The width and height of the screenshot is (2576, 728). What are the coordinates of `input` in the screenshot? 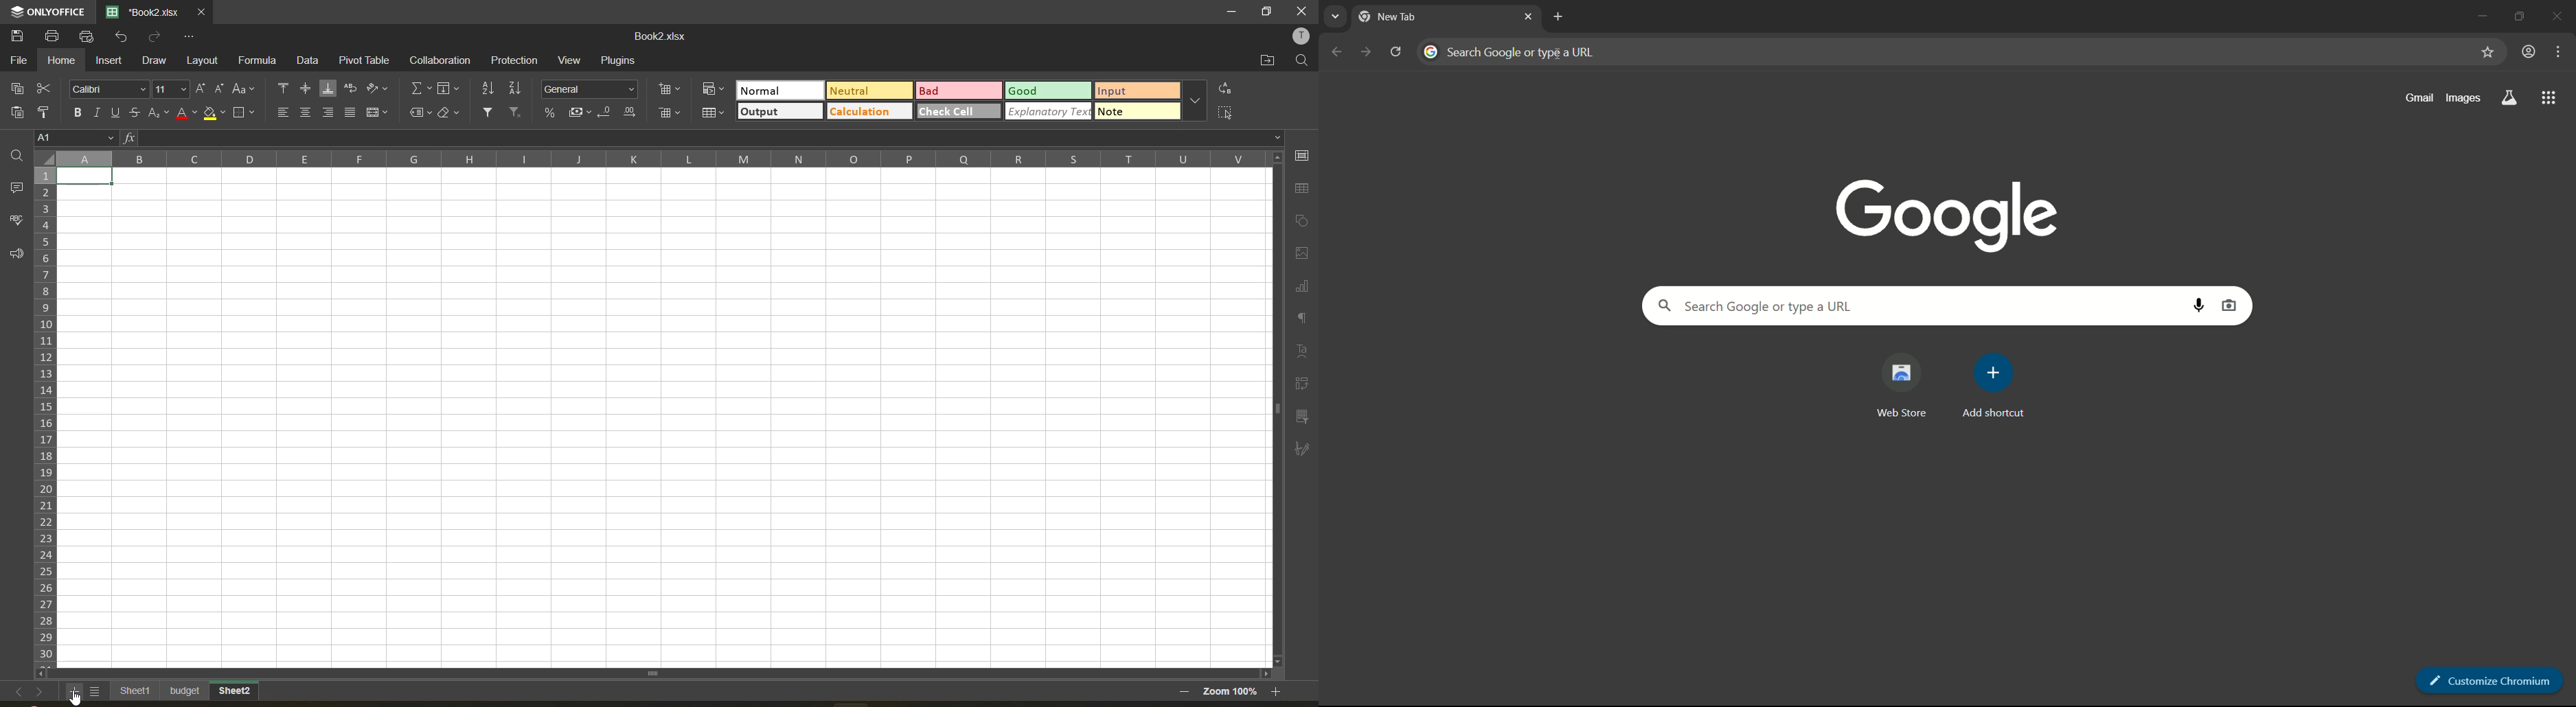 It's located at (1136, 91).